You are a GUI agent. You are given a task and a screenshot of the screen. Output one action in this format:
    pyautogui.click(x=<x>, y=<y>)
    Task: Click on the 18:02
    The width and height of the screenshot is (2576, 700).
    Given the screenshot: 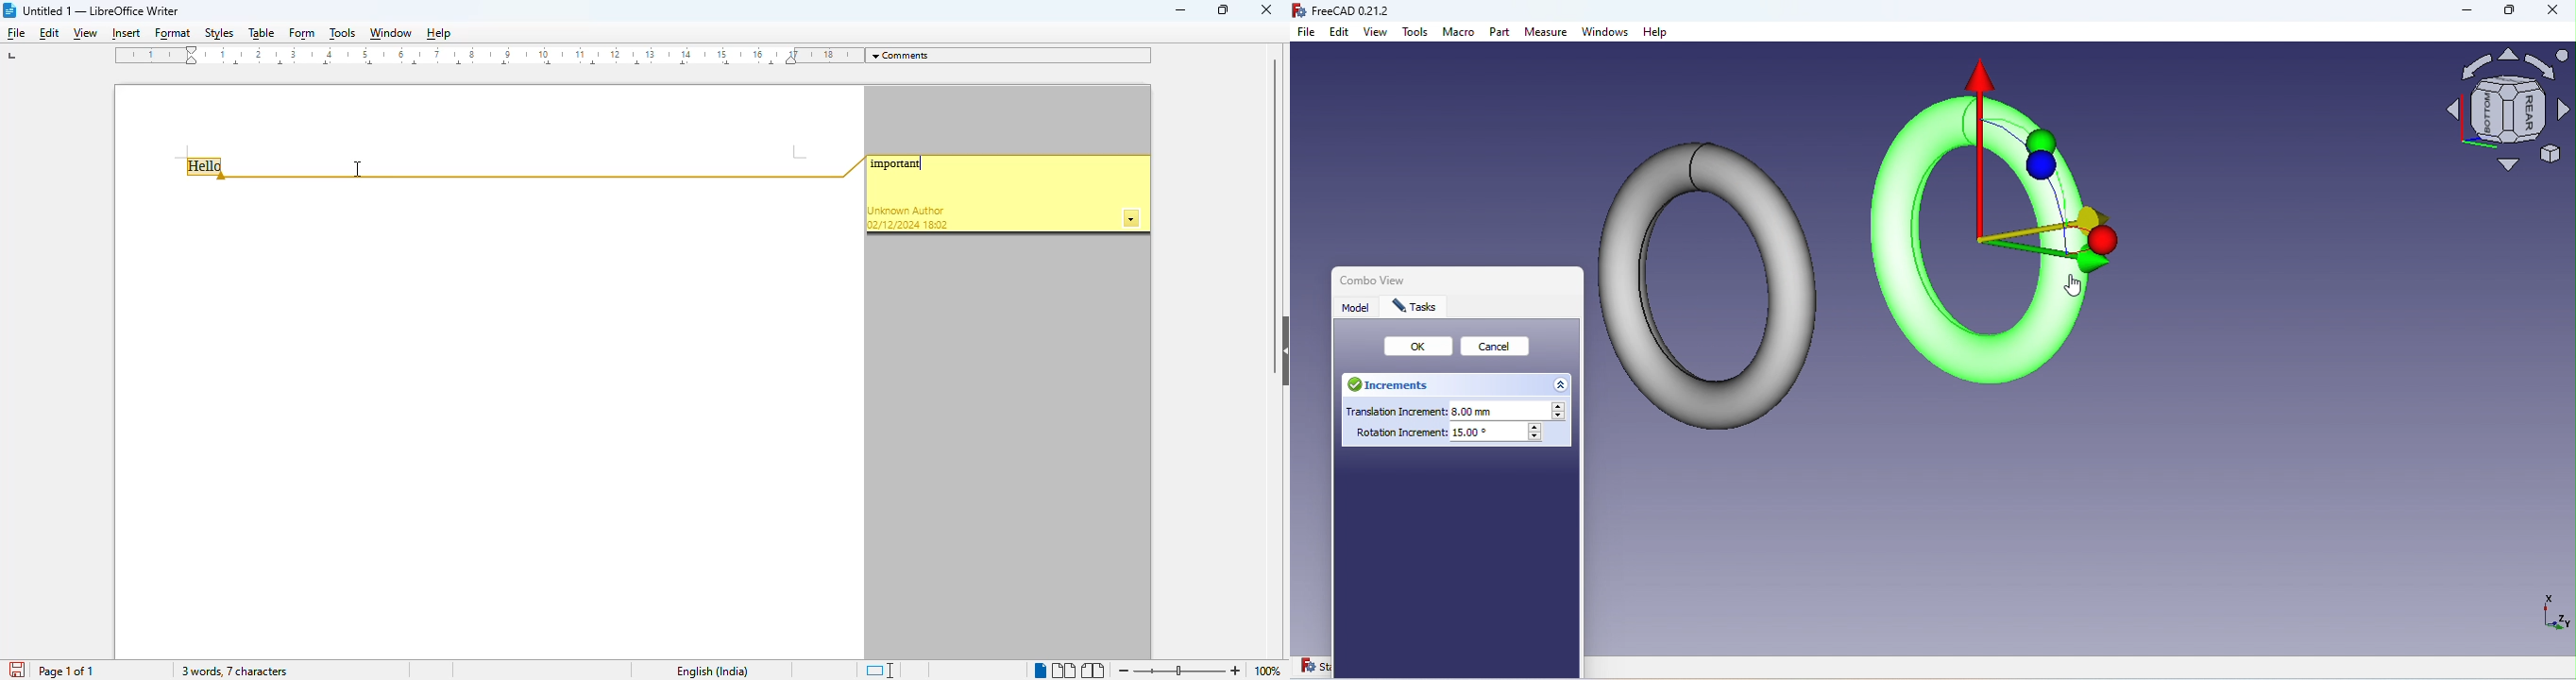 What is the action you would take?
    pyautogui.click(x=937, y=225)
    